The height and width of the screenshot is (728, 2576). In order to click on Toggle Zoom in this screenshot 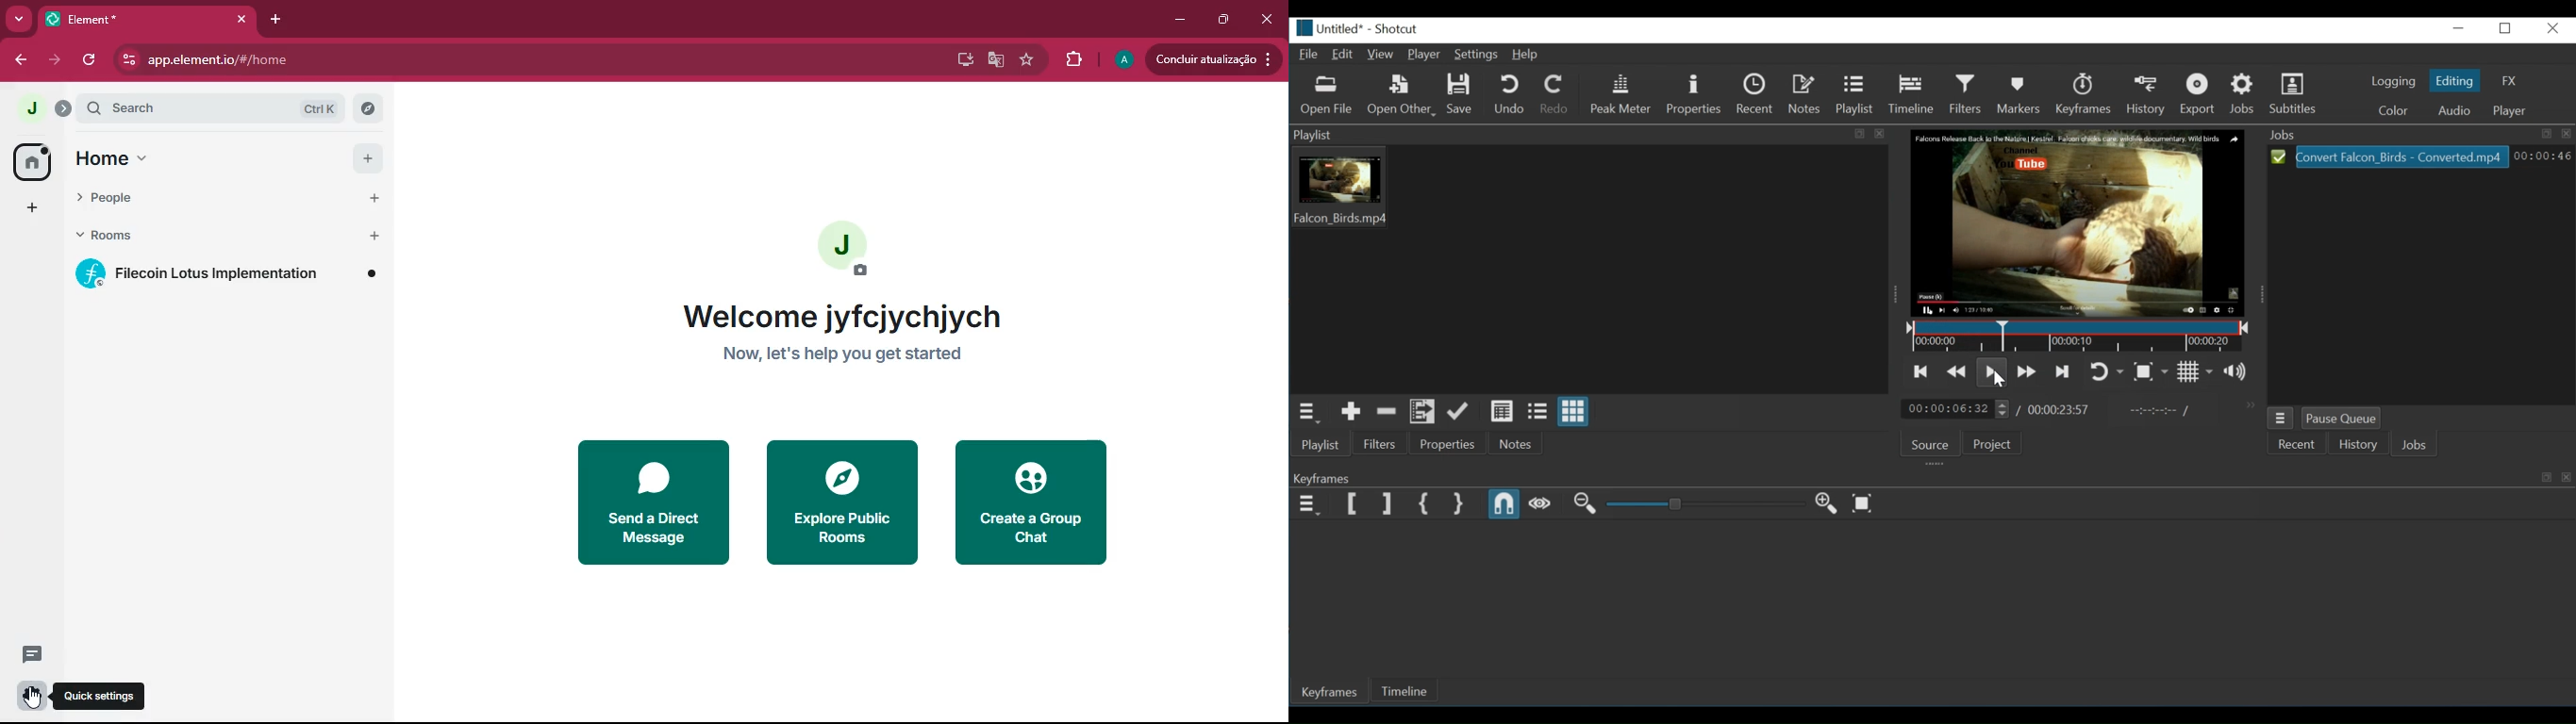, I will do `click(2151, 371)`.